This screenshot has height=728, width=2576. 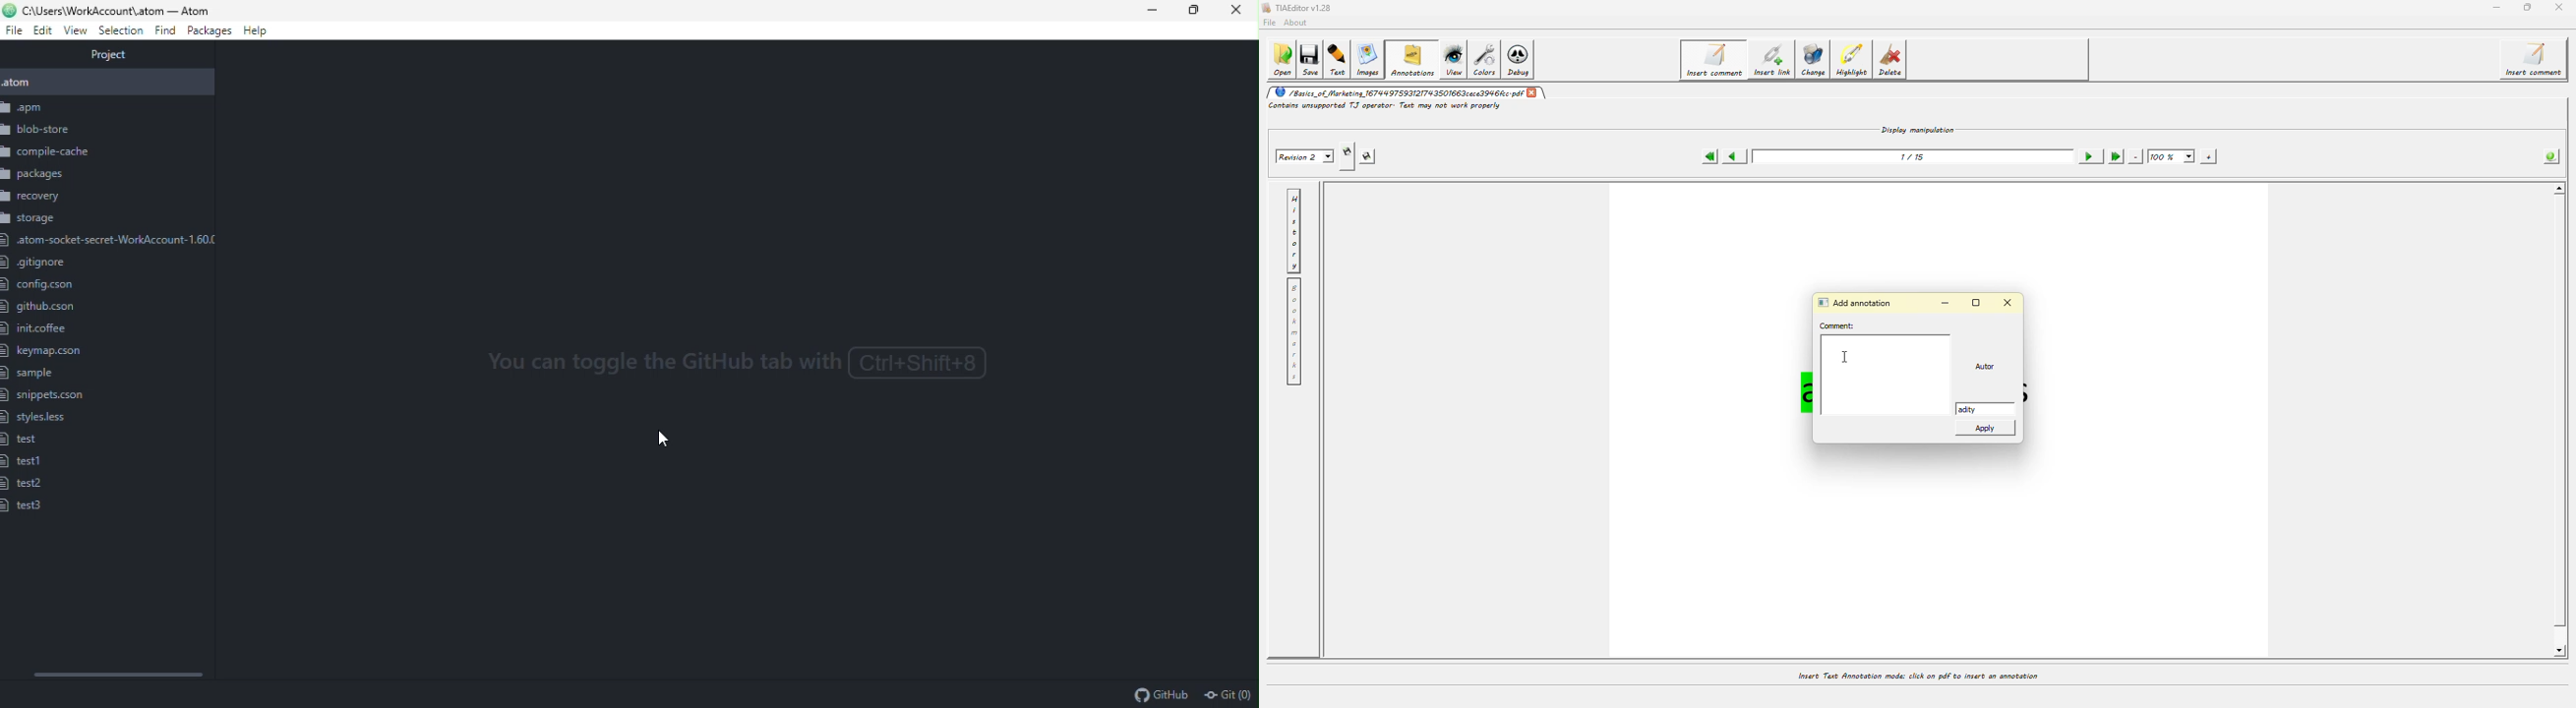 I want to click on Help, so click(x=260, y=31).